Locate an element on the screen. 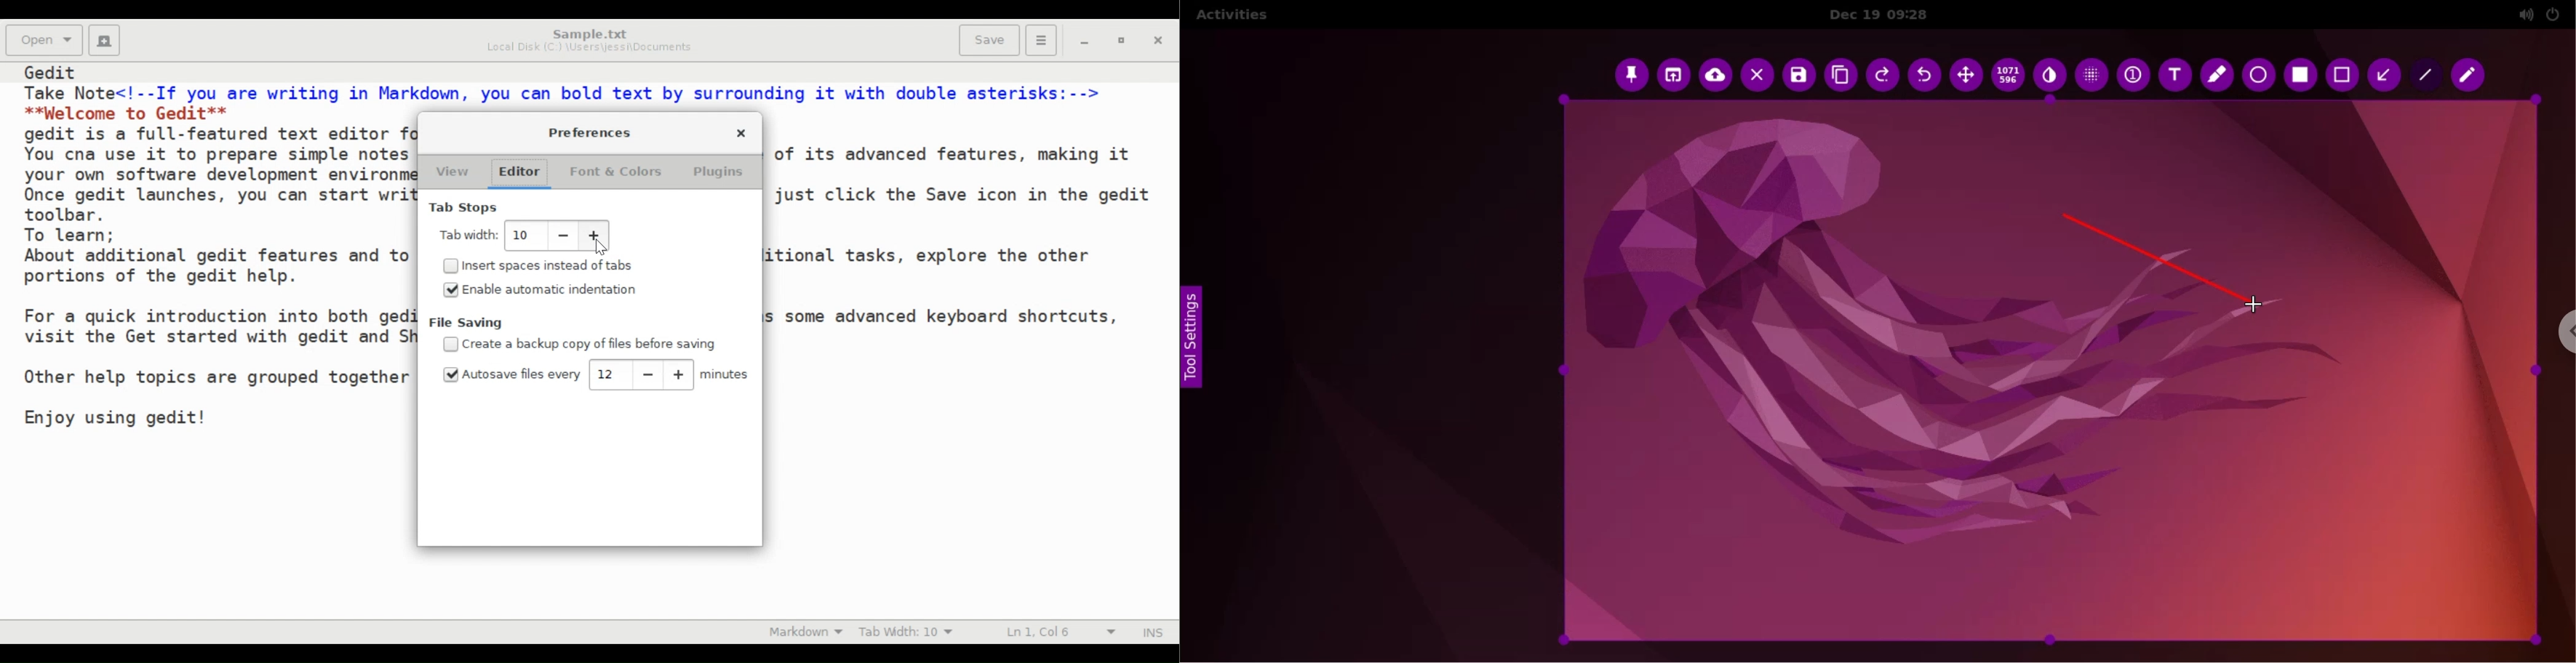 Image resolution: width=2576 pixels, height=672 pixels. Adjust Tab Width: 10 is located at coordinates (522, 235).